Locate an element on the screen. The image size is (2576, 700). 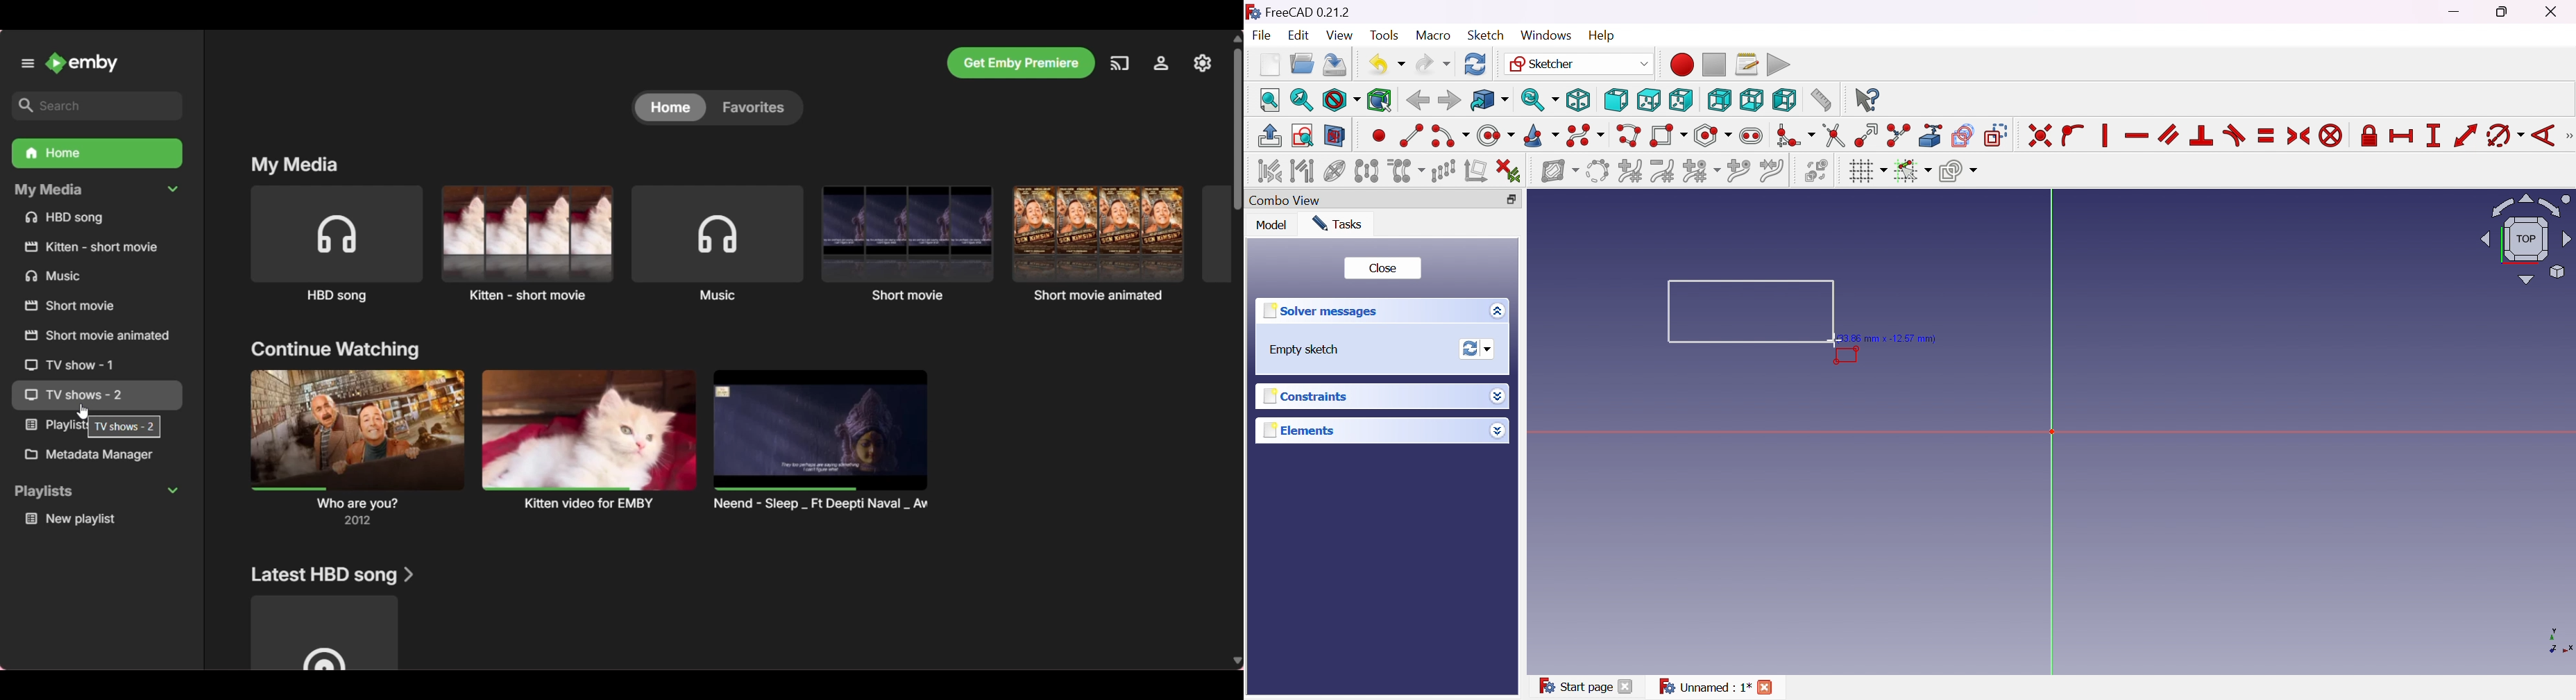
Redo is located at coordinates (1434, 62).